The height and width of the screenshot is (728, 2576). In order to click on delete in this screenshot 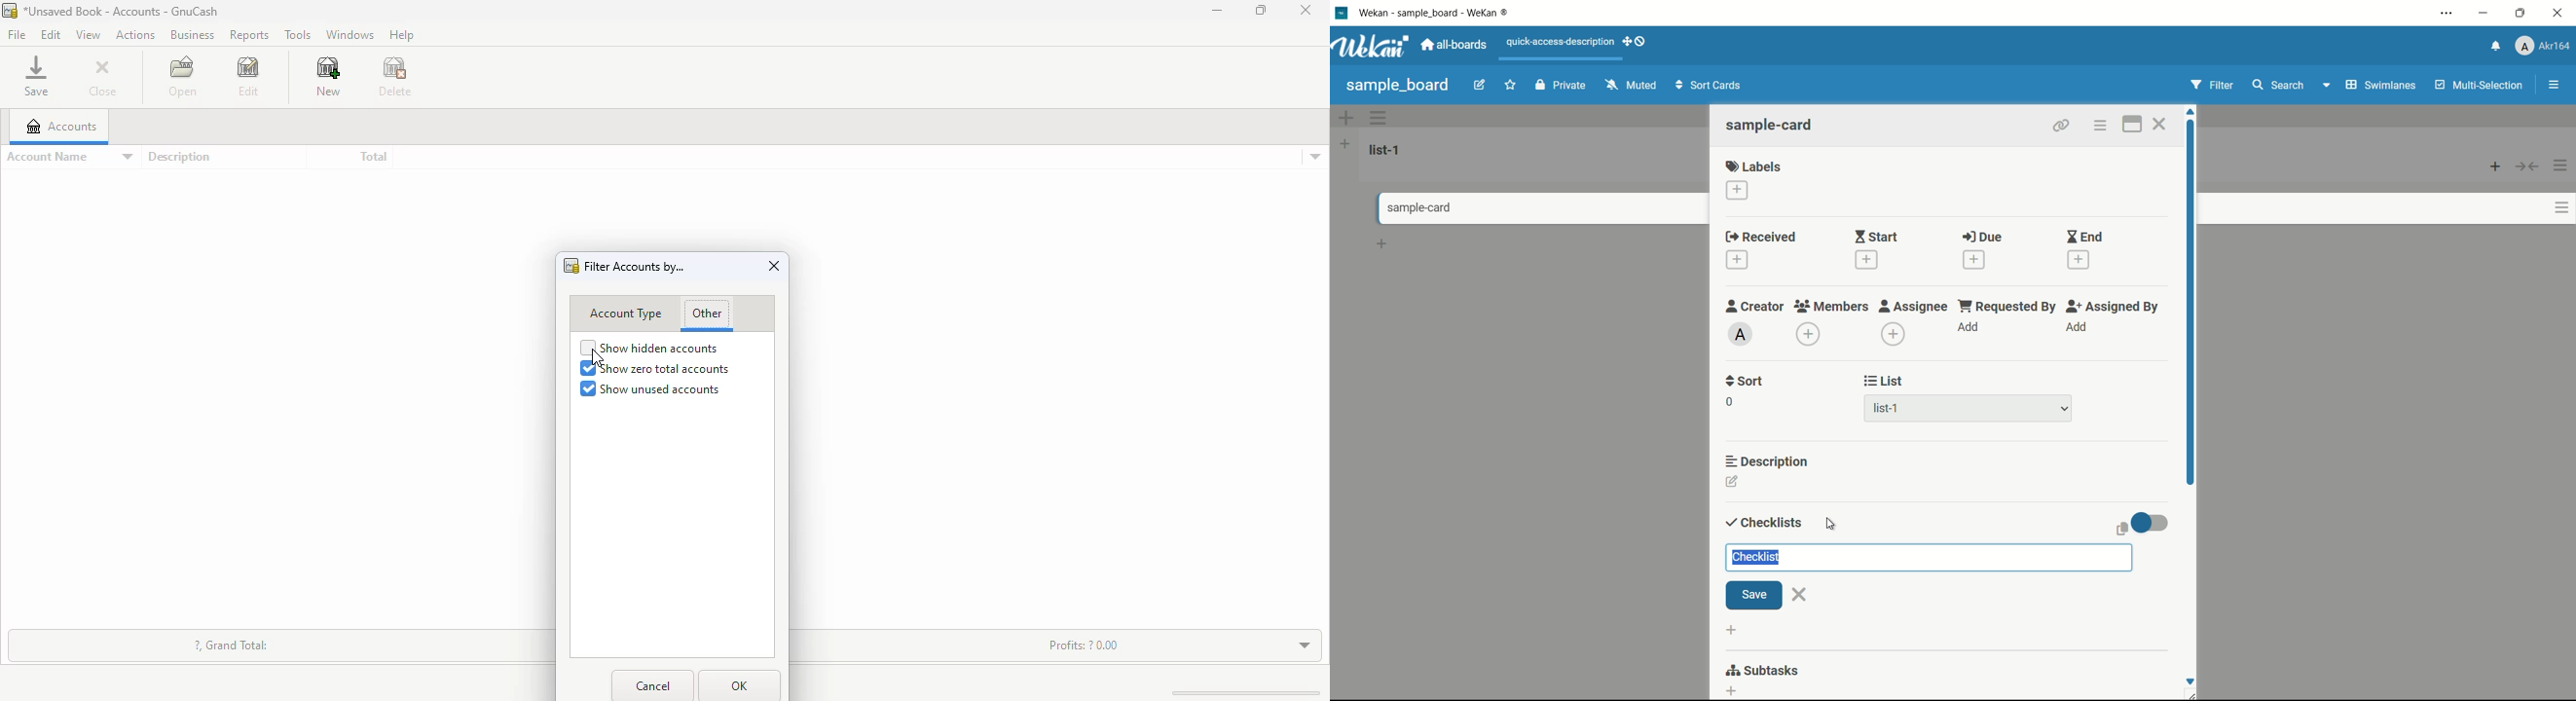, I will do `click(395, 77)`.